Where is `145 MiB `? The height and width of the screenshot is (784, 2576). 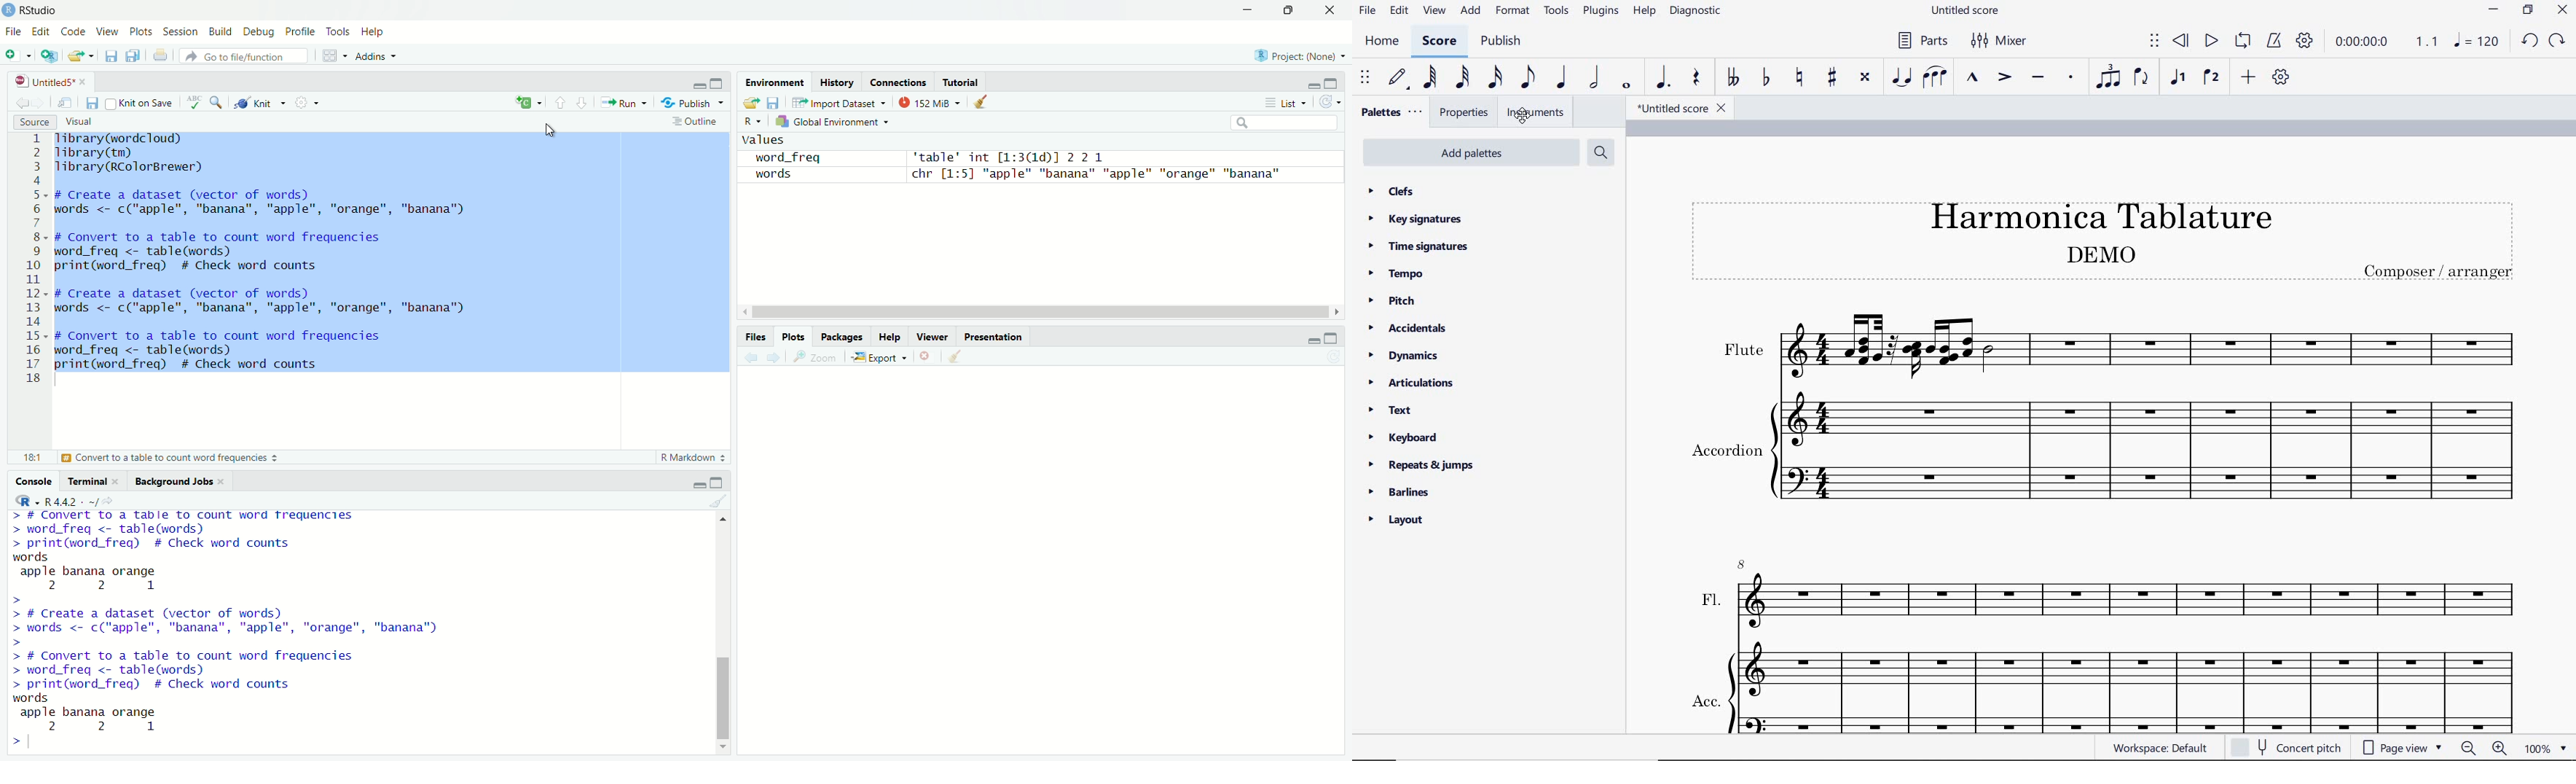 145 MiB  is located at coordinates (930, 105).